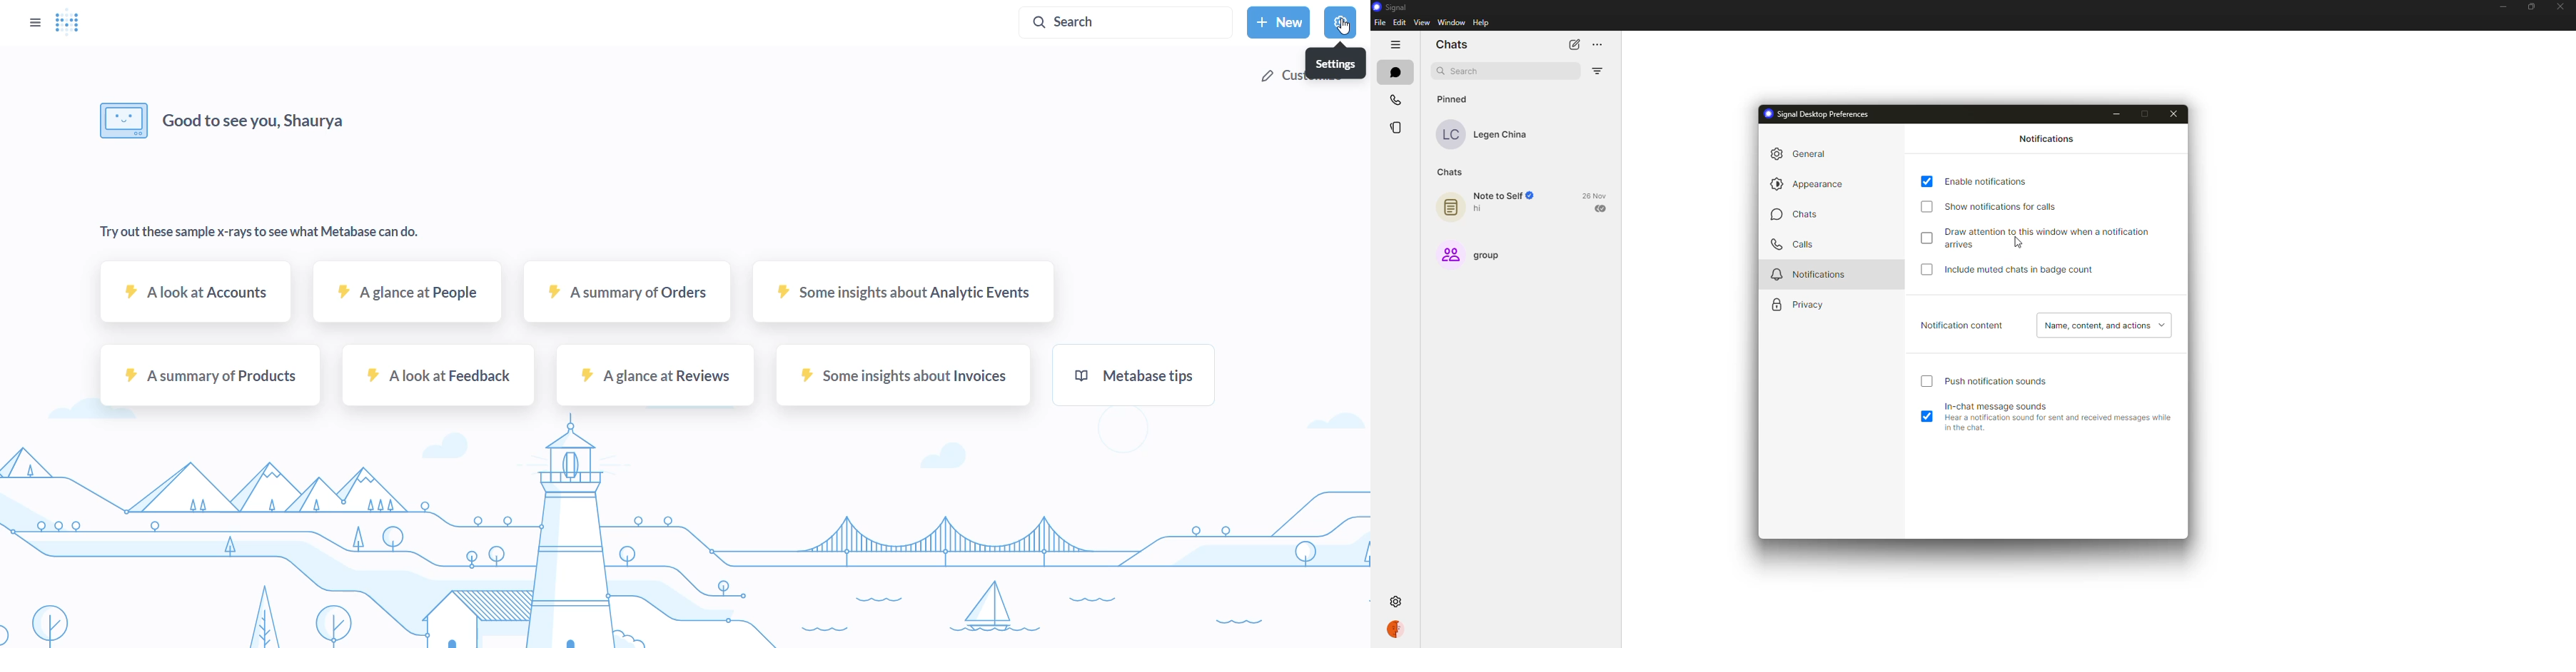 Image resolution: width=2576 pixels, height=672 pixels. I want to click on close, so click(2561, 7).